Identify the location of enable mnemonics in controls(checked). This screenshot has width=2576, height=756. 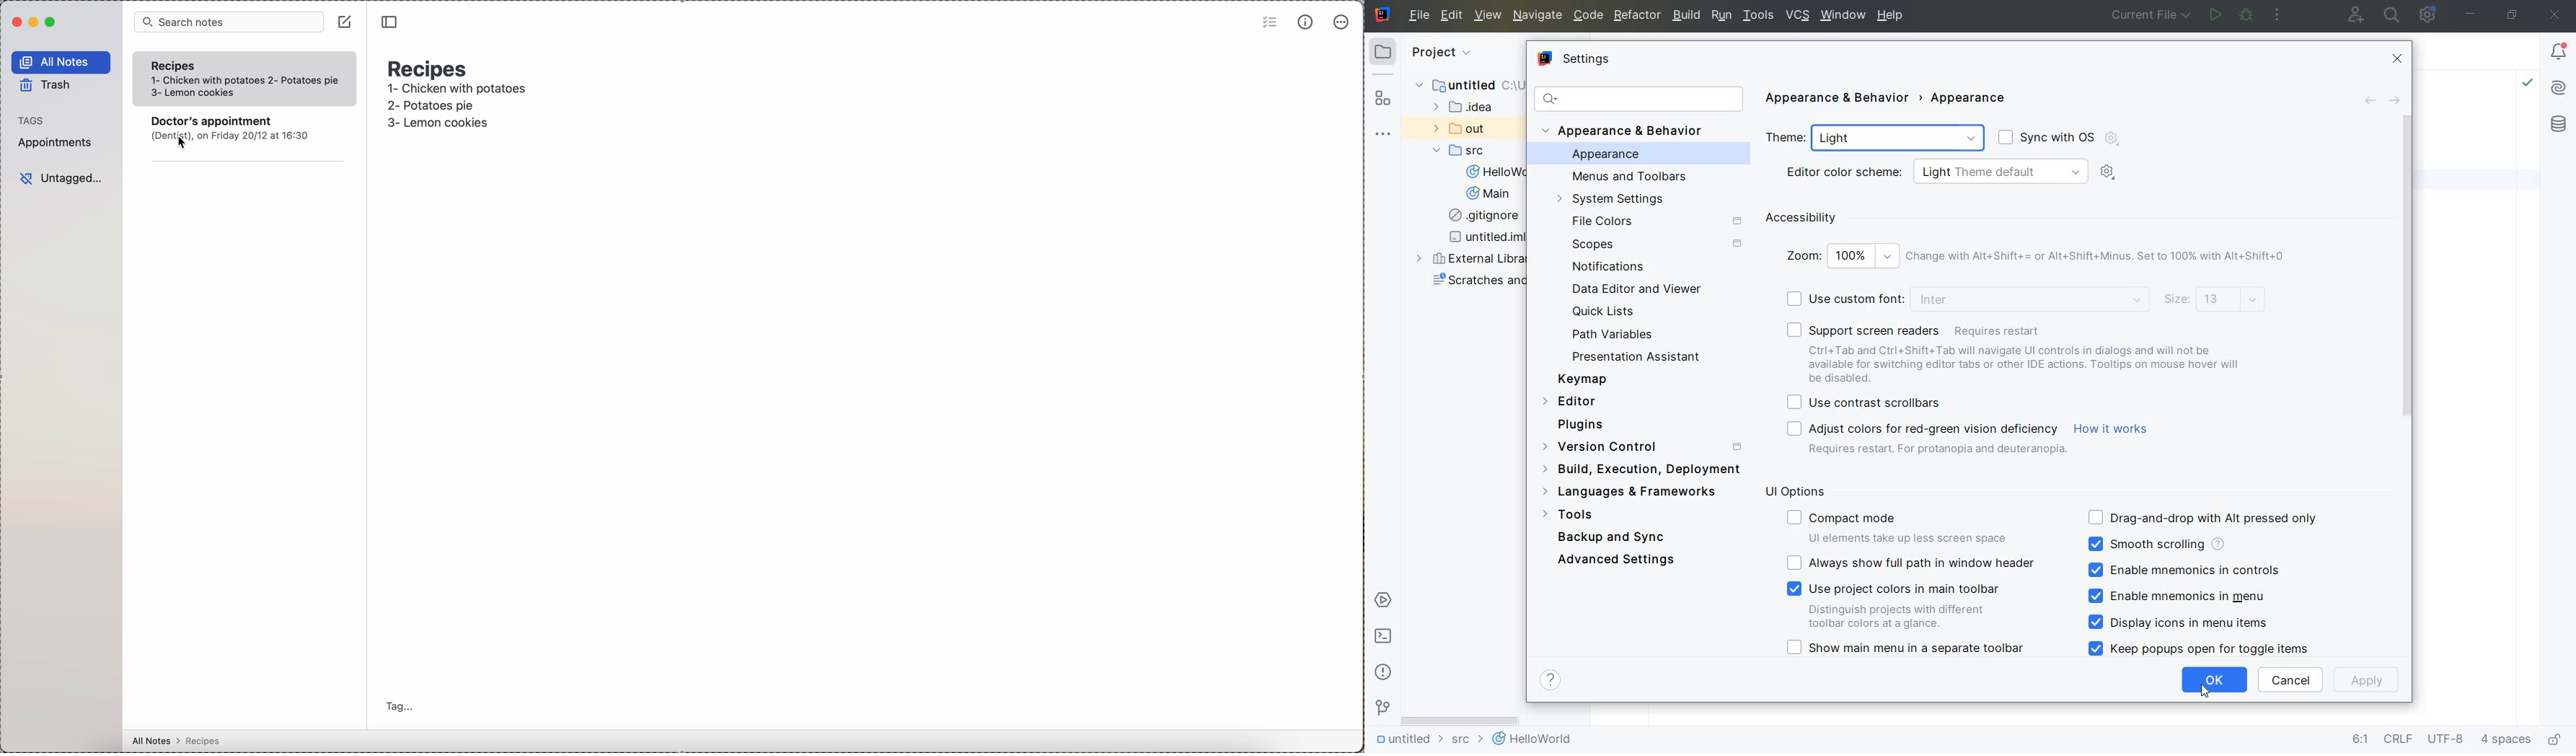
(2184, 570).